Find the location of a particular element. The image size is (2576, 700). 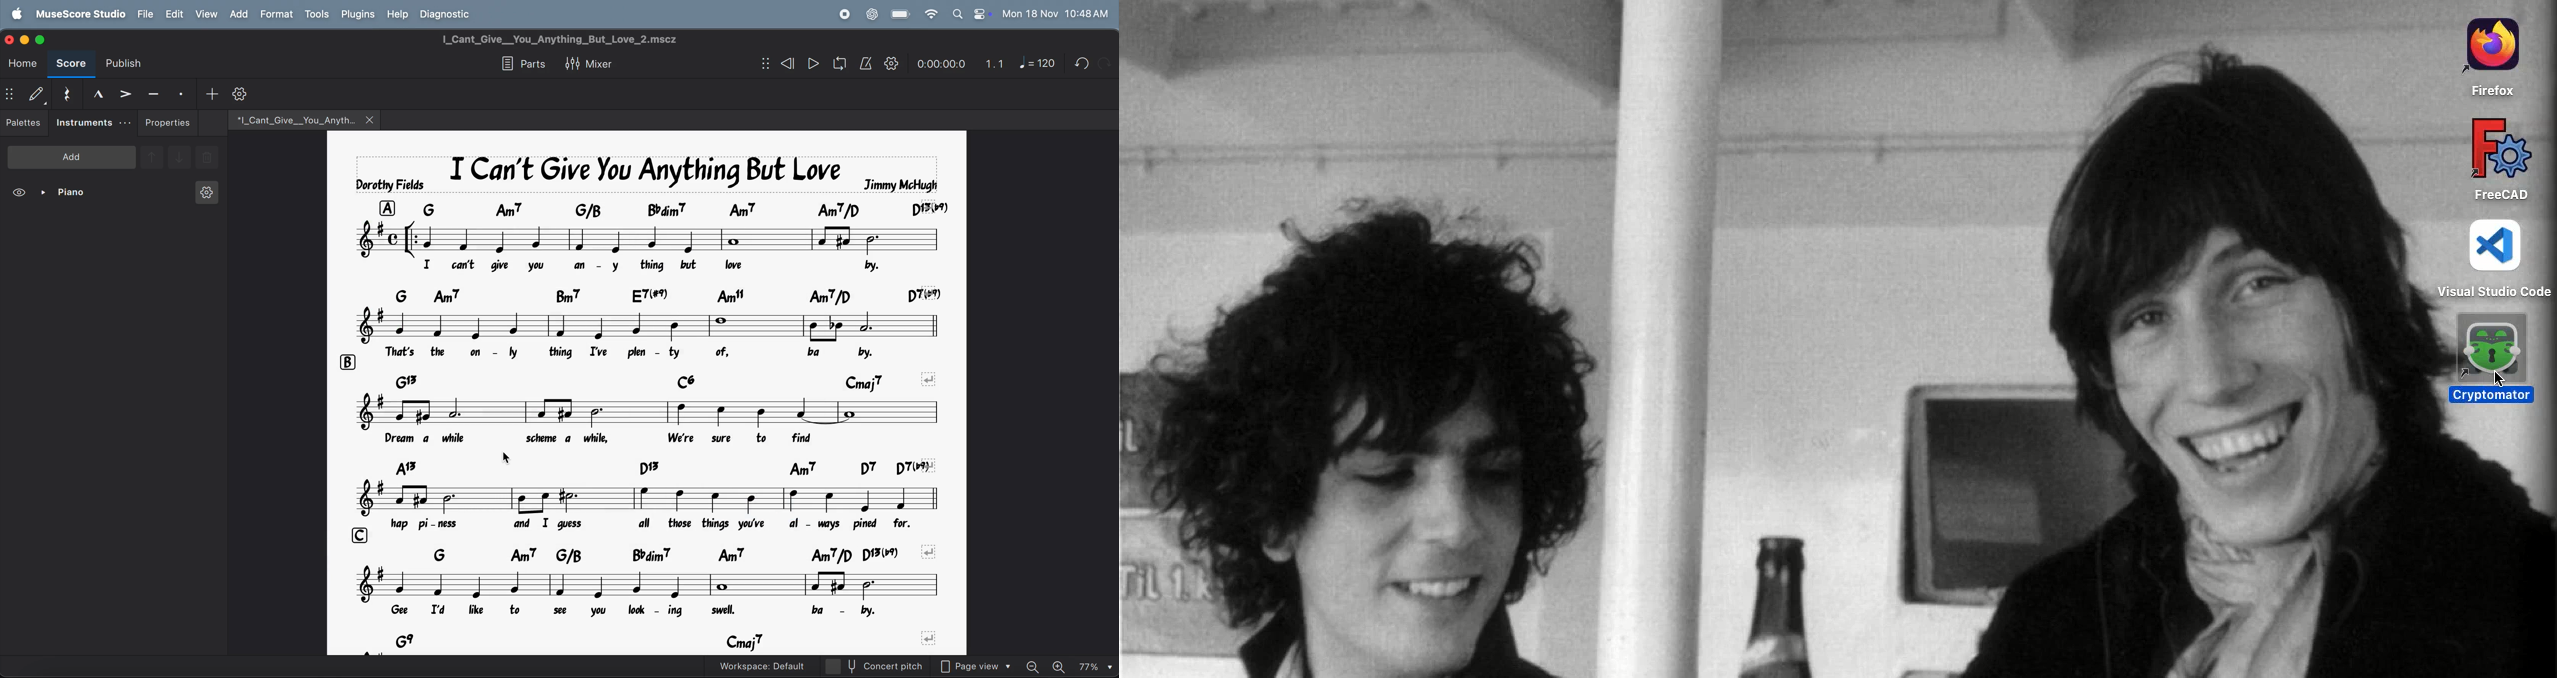

tools is located at coordinates (316, 15).